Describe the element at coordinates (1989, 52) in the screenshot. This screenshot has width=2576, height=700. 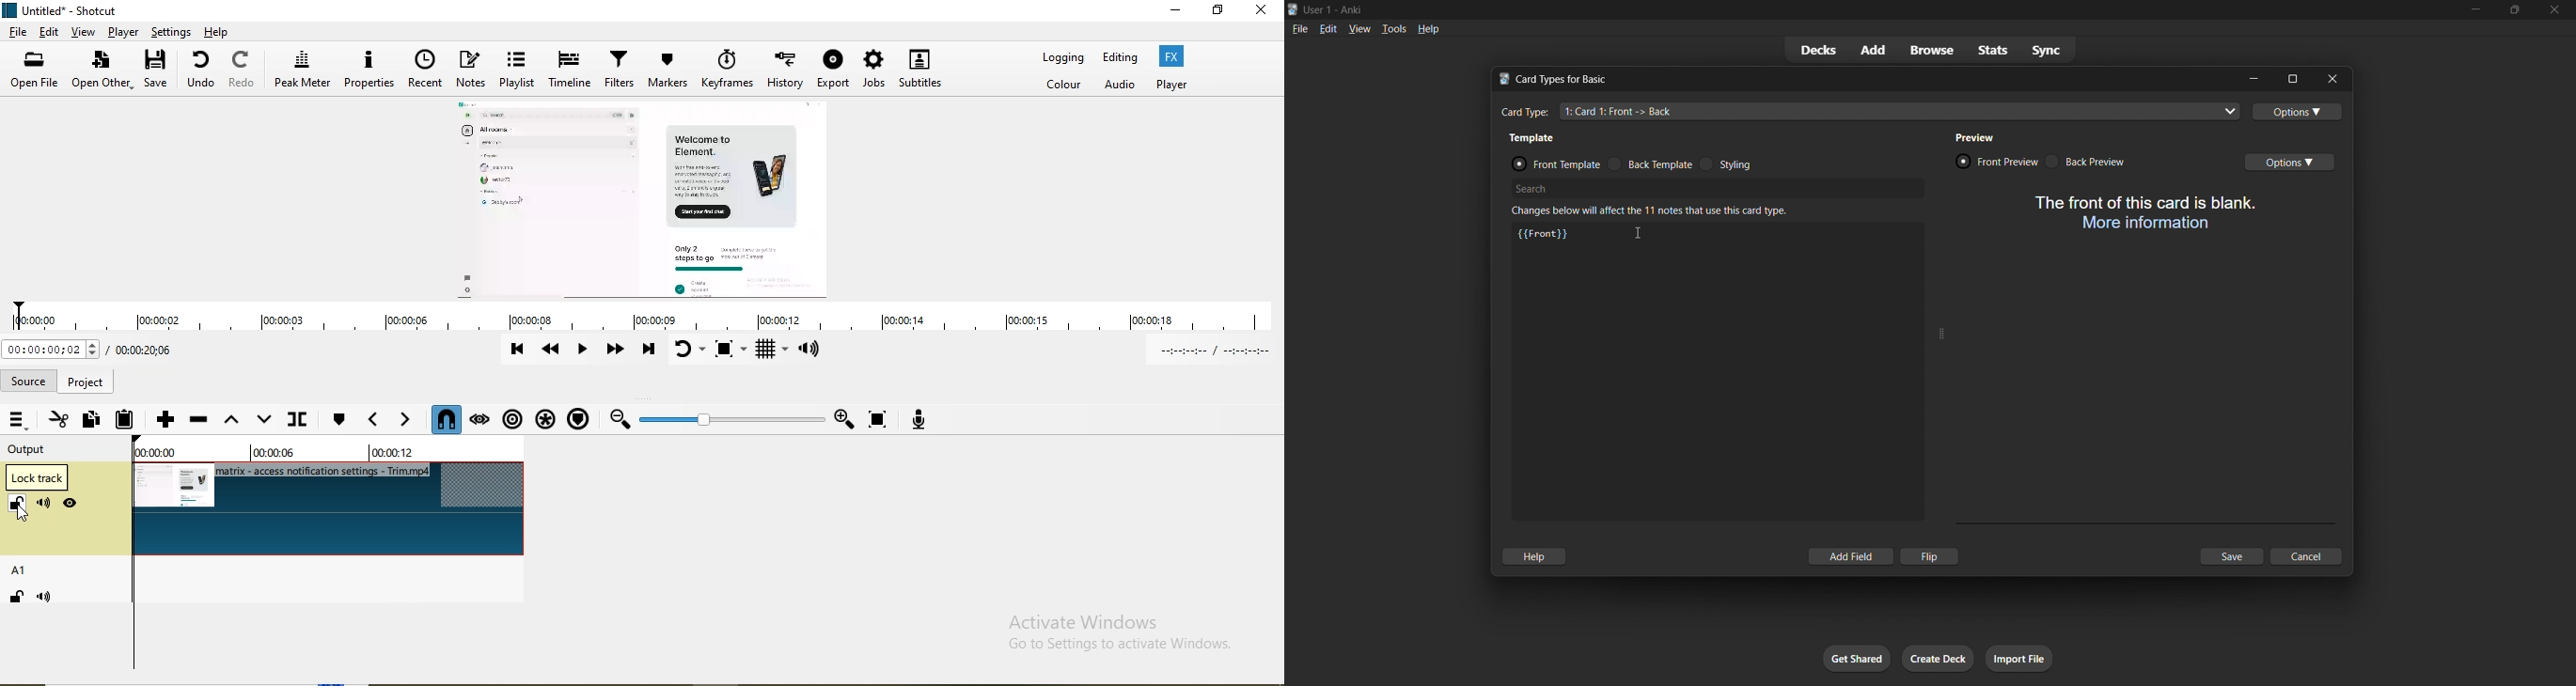
I see `stats` at that location.